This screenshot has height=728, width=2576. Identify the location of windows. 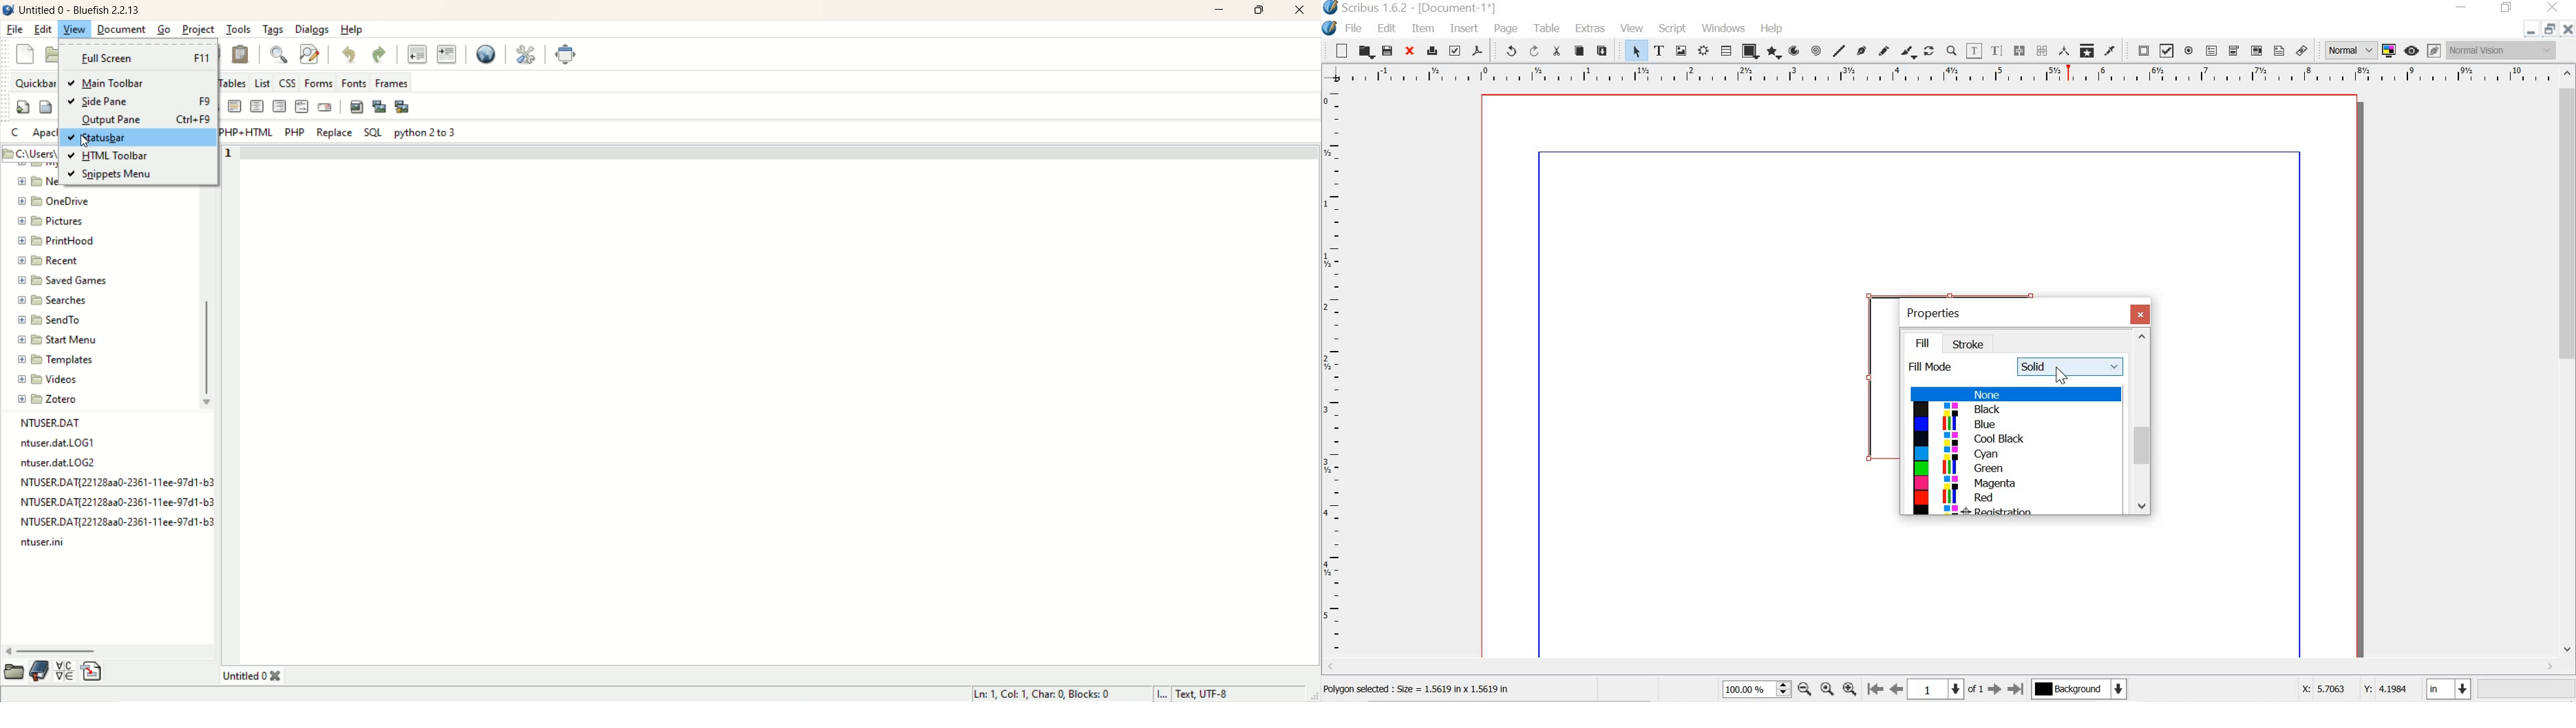
(1725, 29).